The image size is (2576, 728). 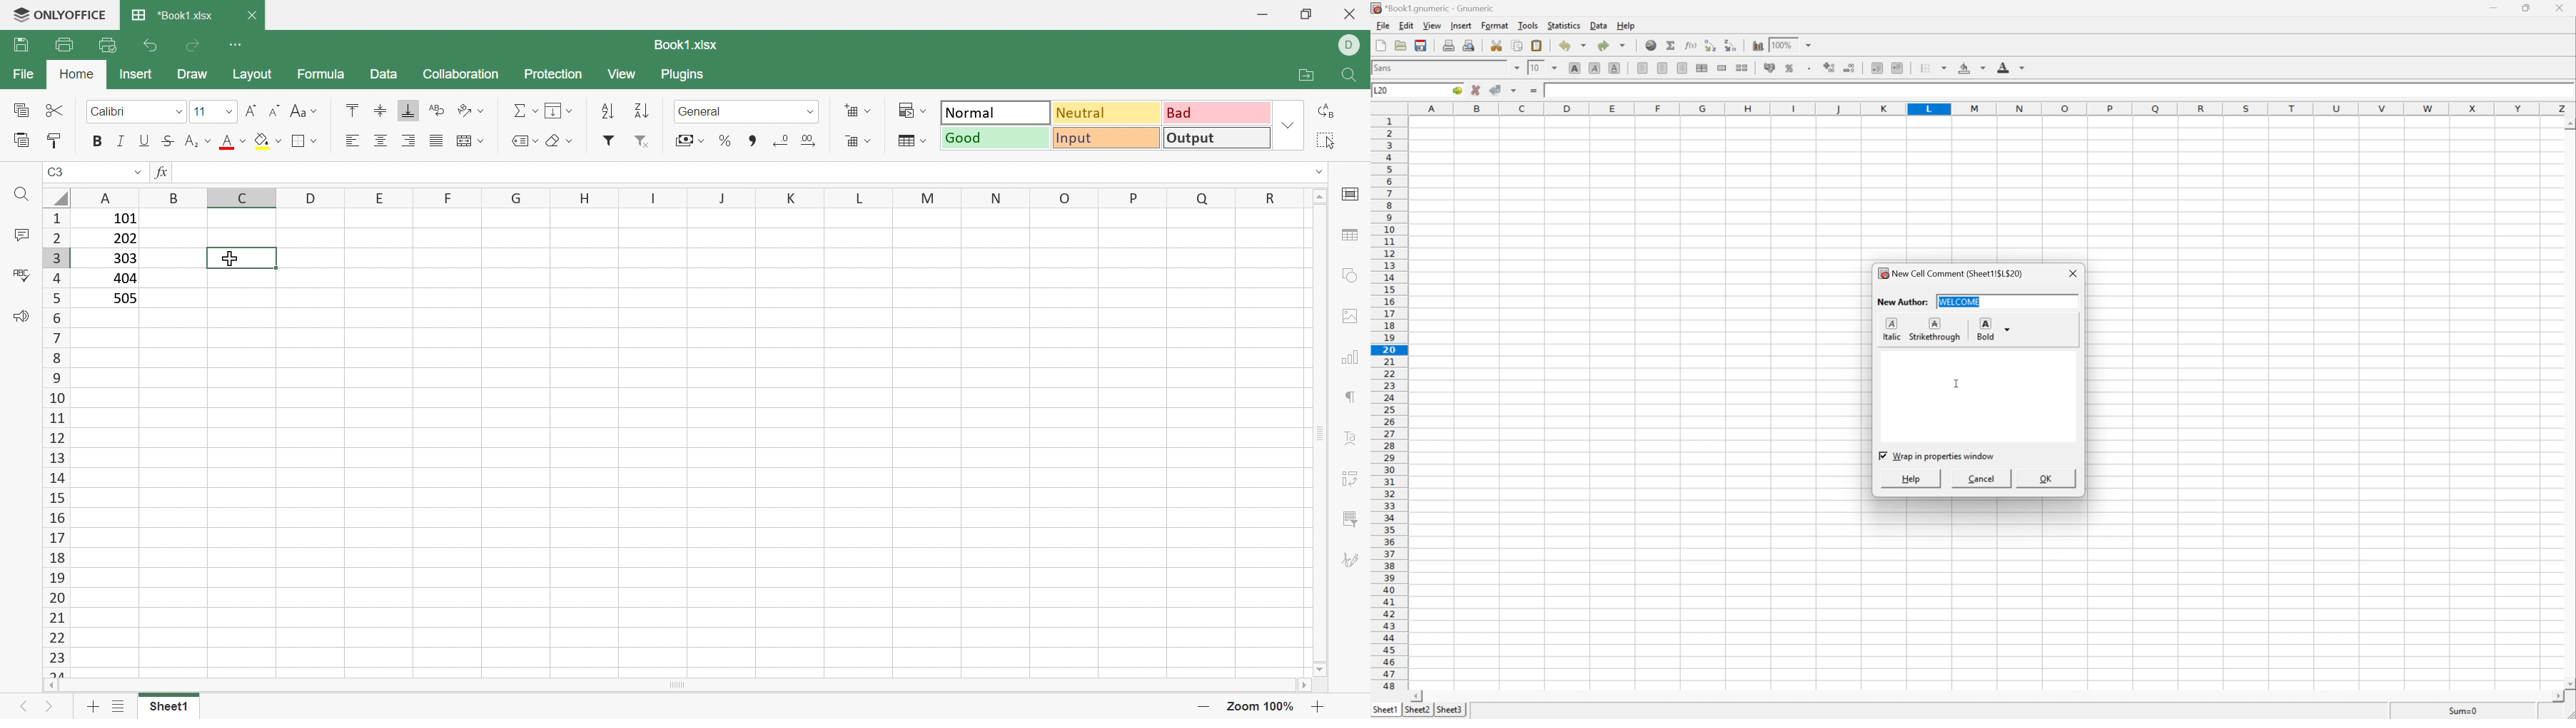 I want to click on Paste clipboard, so click(x=1538, y=45).